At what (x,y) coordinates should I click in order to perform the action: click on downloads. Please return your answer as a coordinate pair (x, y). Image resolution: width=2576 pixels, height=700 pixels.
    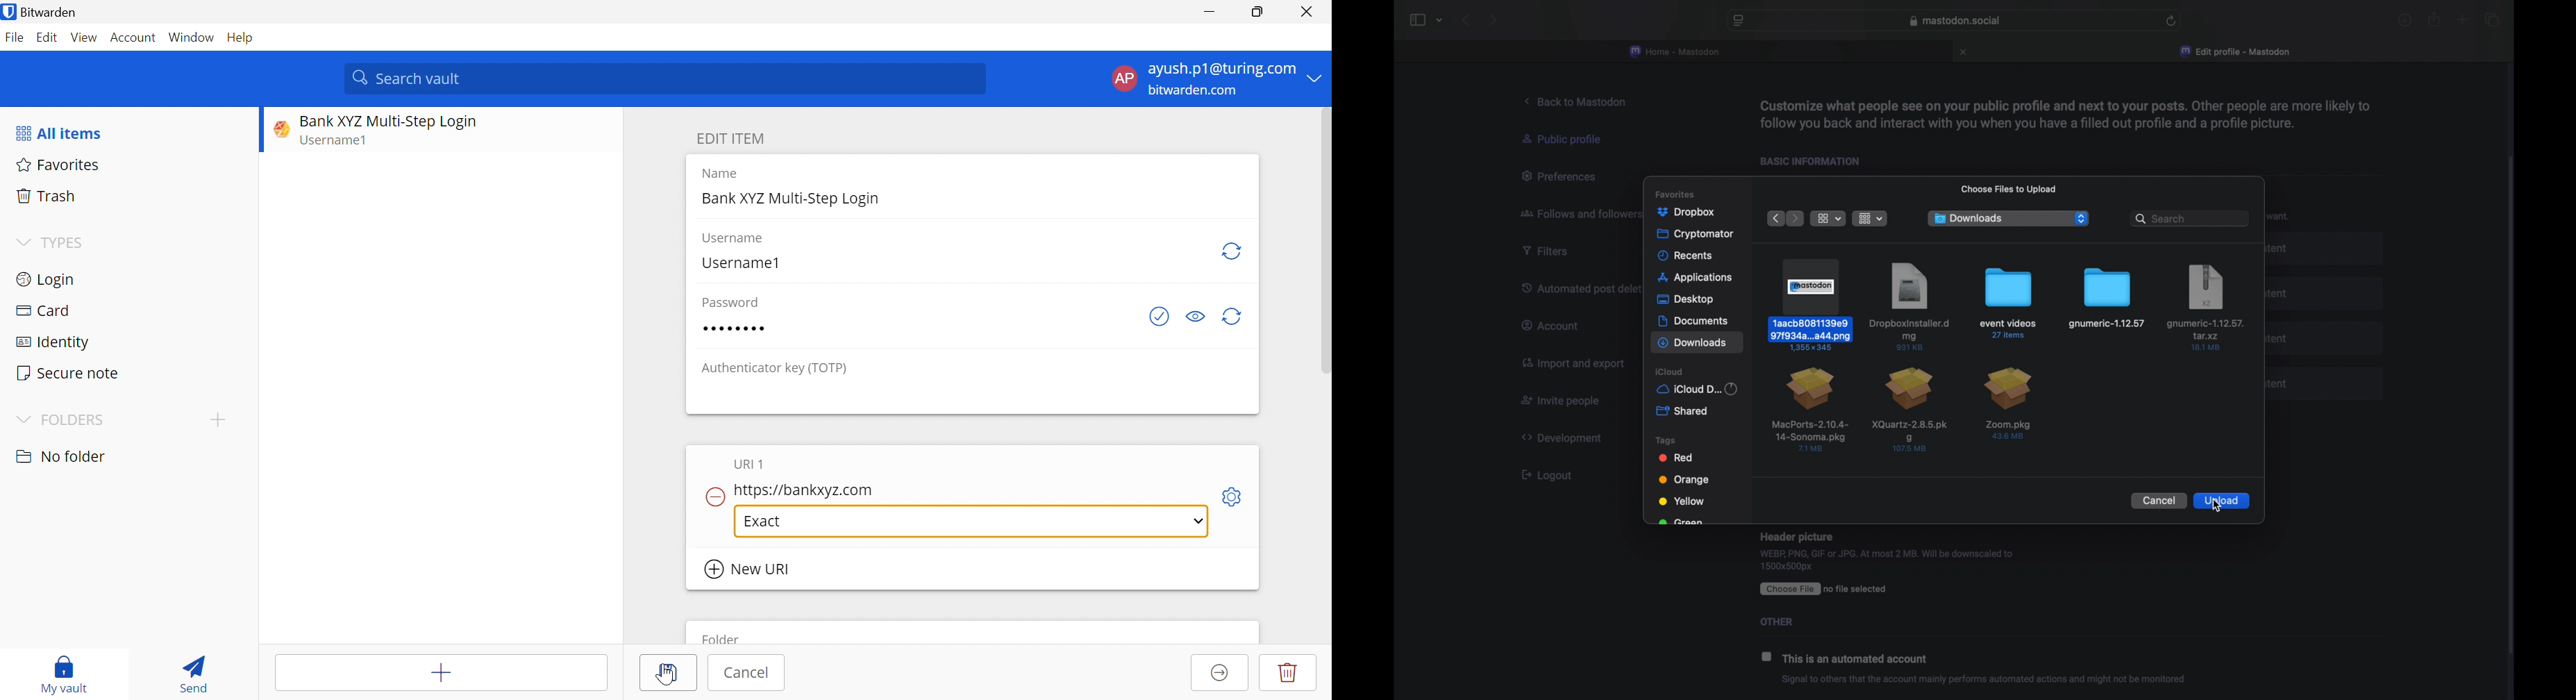
    Looking at the image, I should click on (2405, 20).